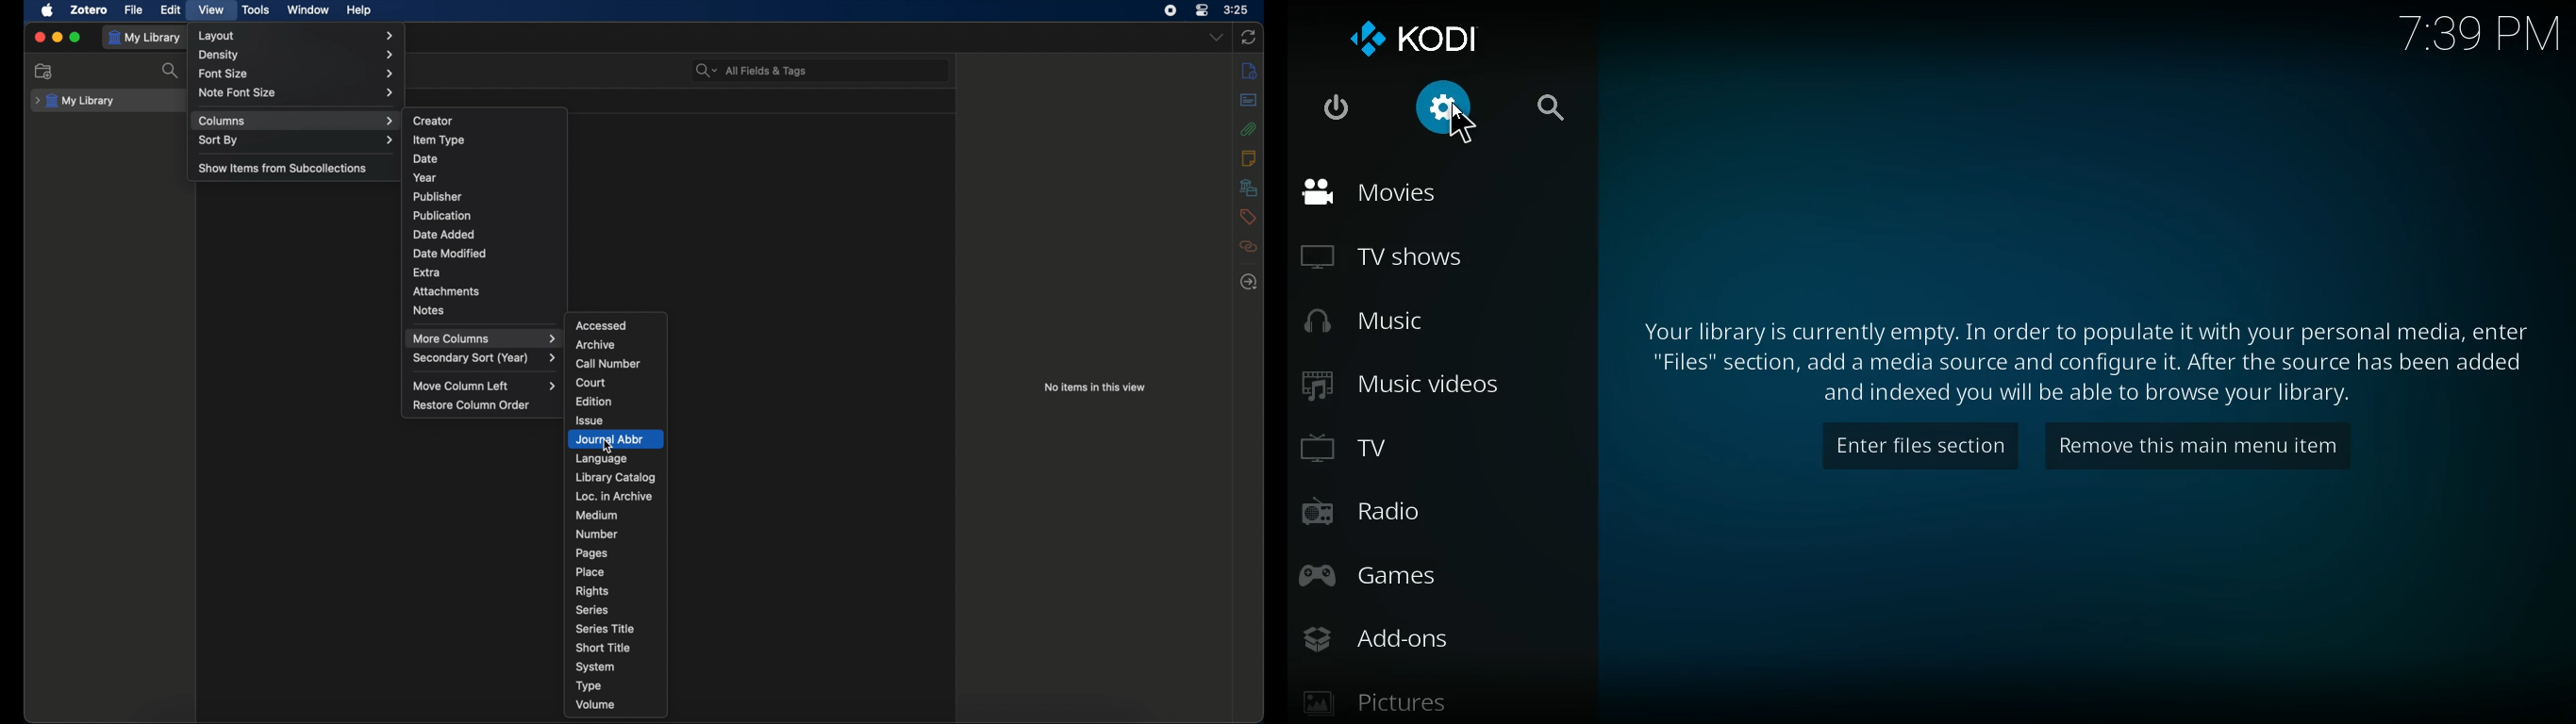 The height and width of the screenshot is (728, 2576). I want to click on pictures, so click(1396, 698).